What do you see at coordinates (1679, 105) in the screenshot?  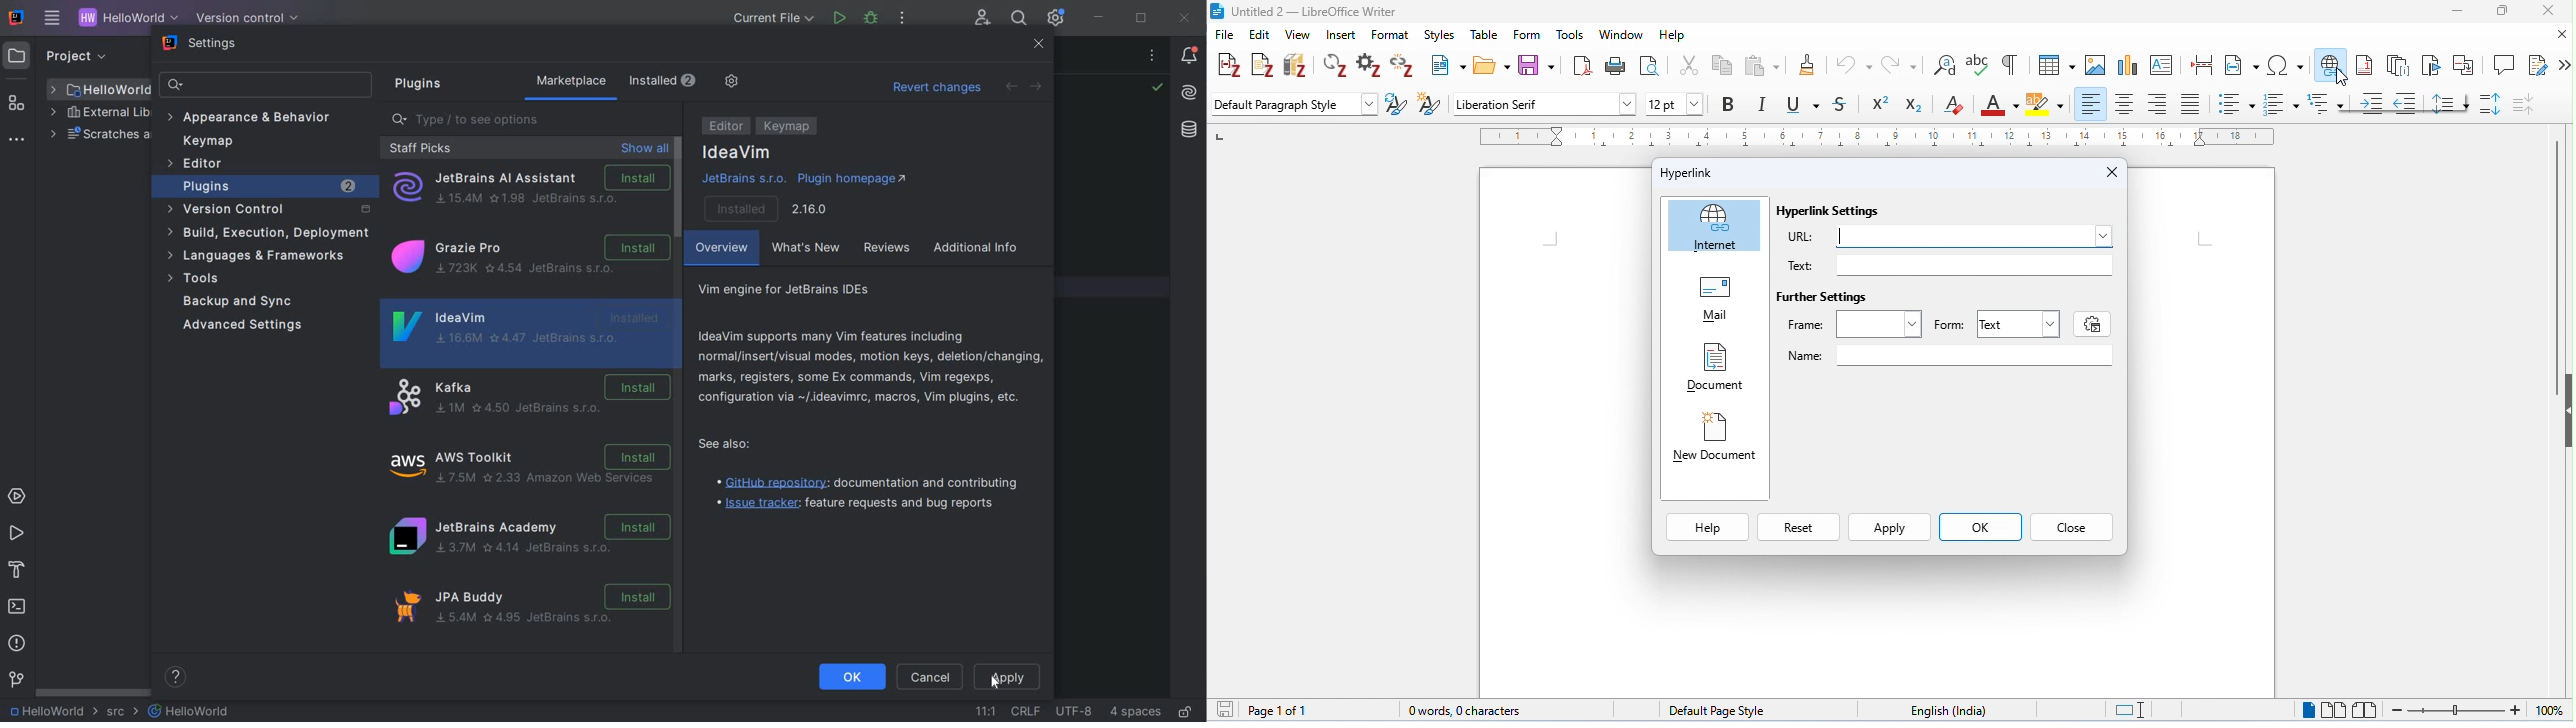 I see `font size` at bounding box center [1679, 105].